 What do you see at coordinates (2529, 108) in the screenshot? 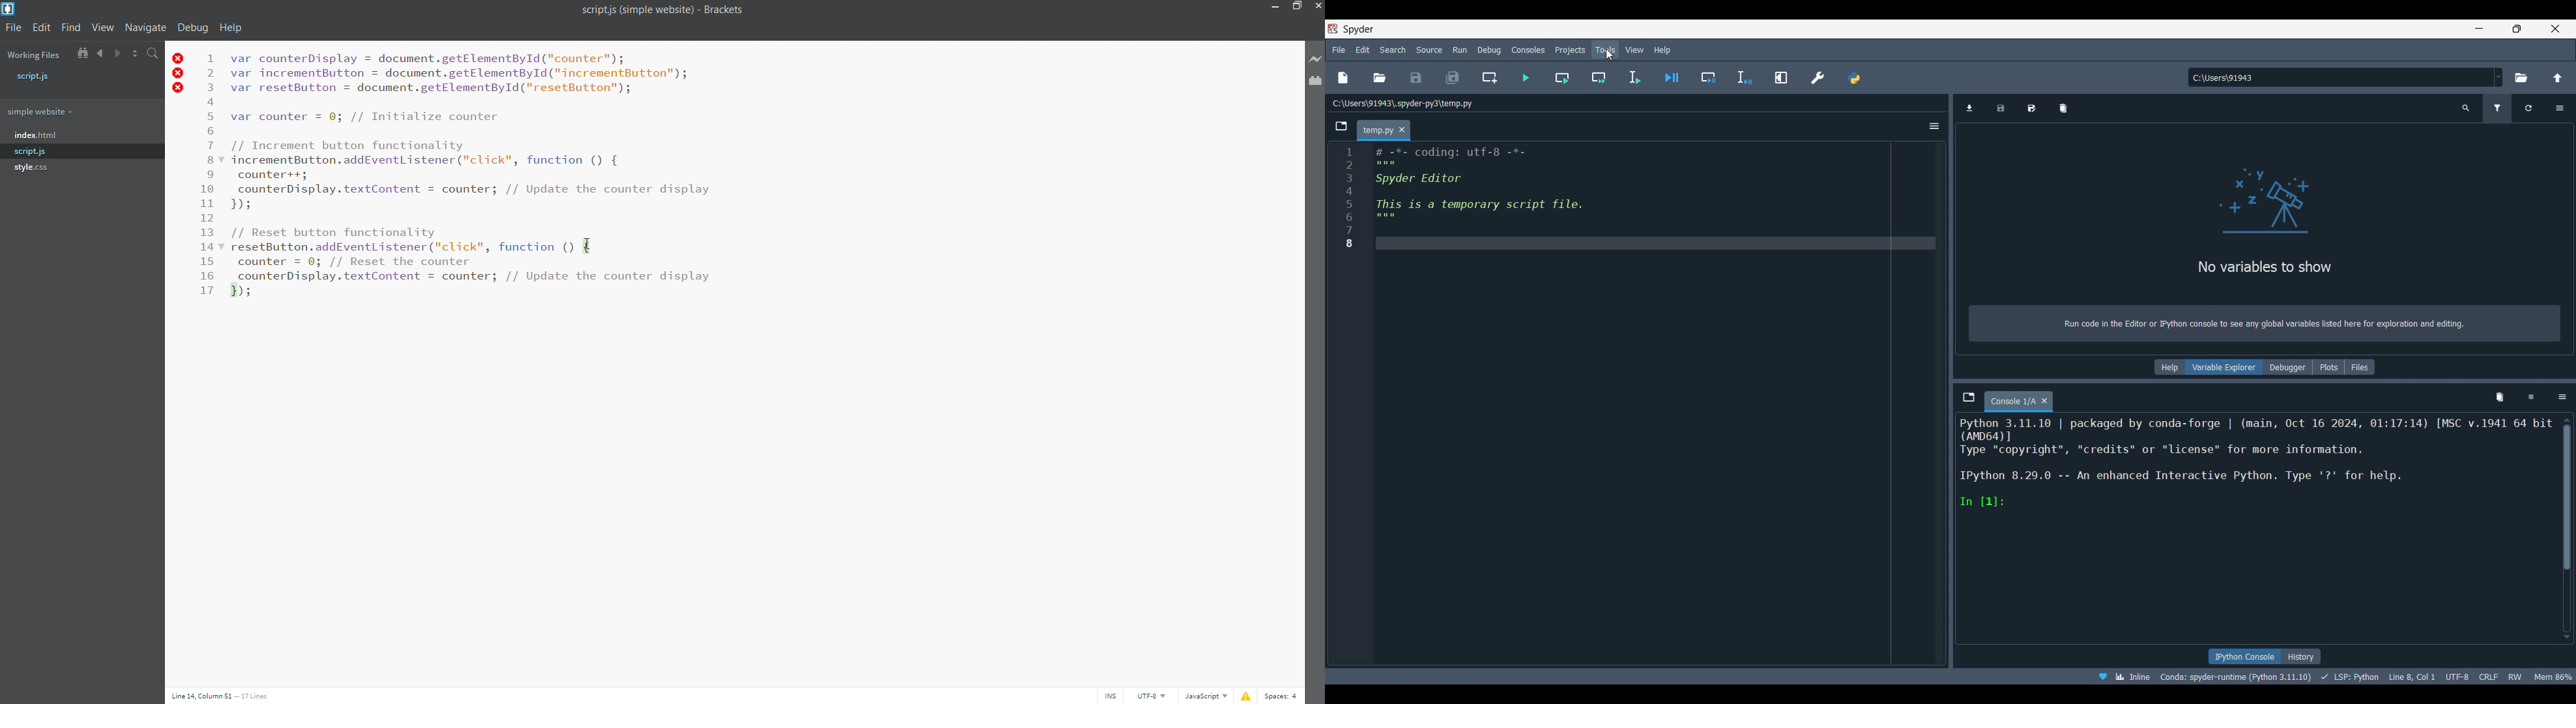
I see `Refresh variables` at bounding box center [2529, 108].